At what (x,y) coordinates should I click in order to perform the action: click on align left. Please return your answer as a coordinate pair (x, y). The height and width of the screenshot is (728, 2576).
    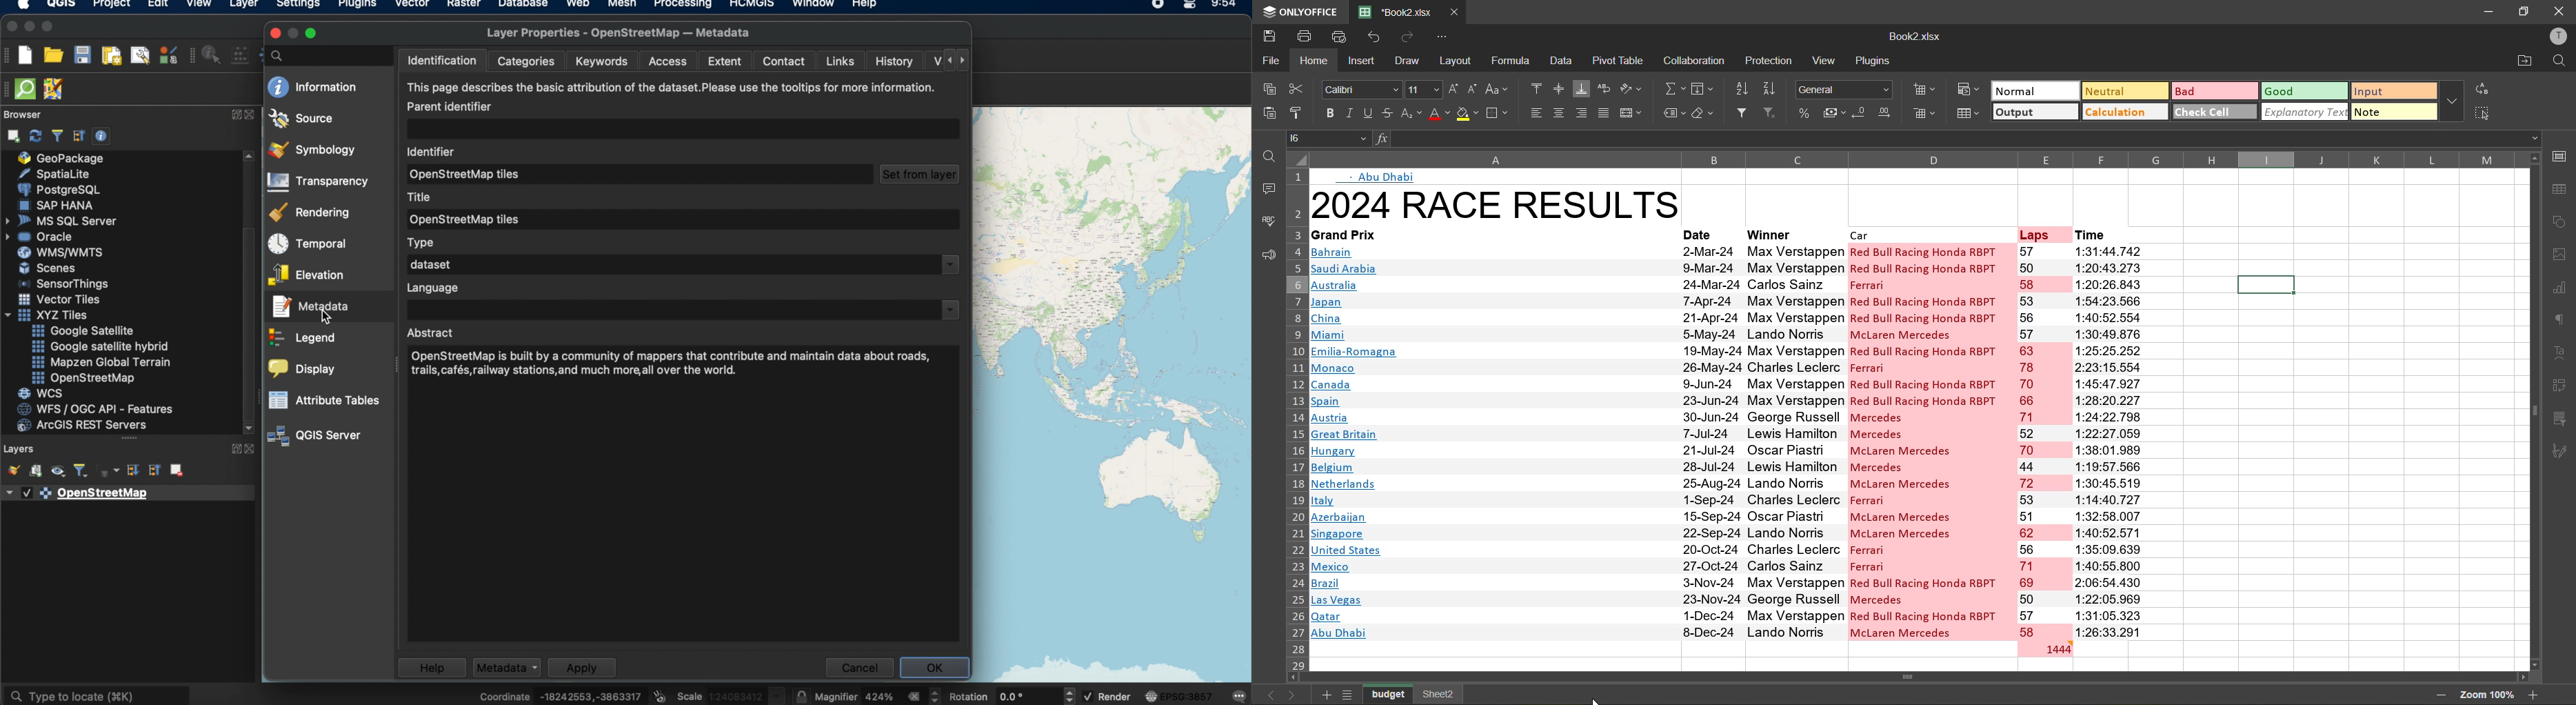
    Looking at the image, I should click on (1534, 115).